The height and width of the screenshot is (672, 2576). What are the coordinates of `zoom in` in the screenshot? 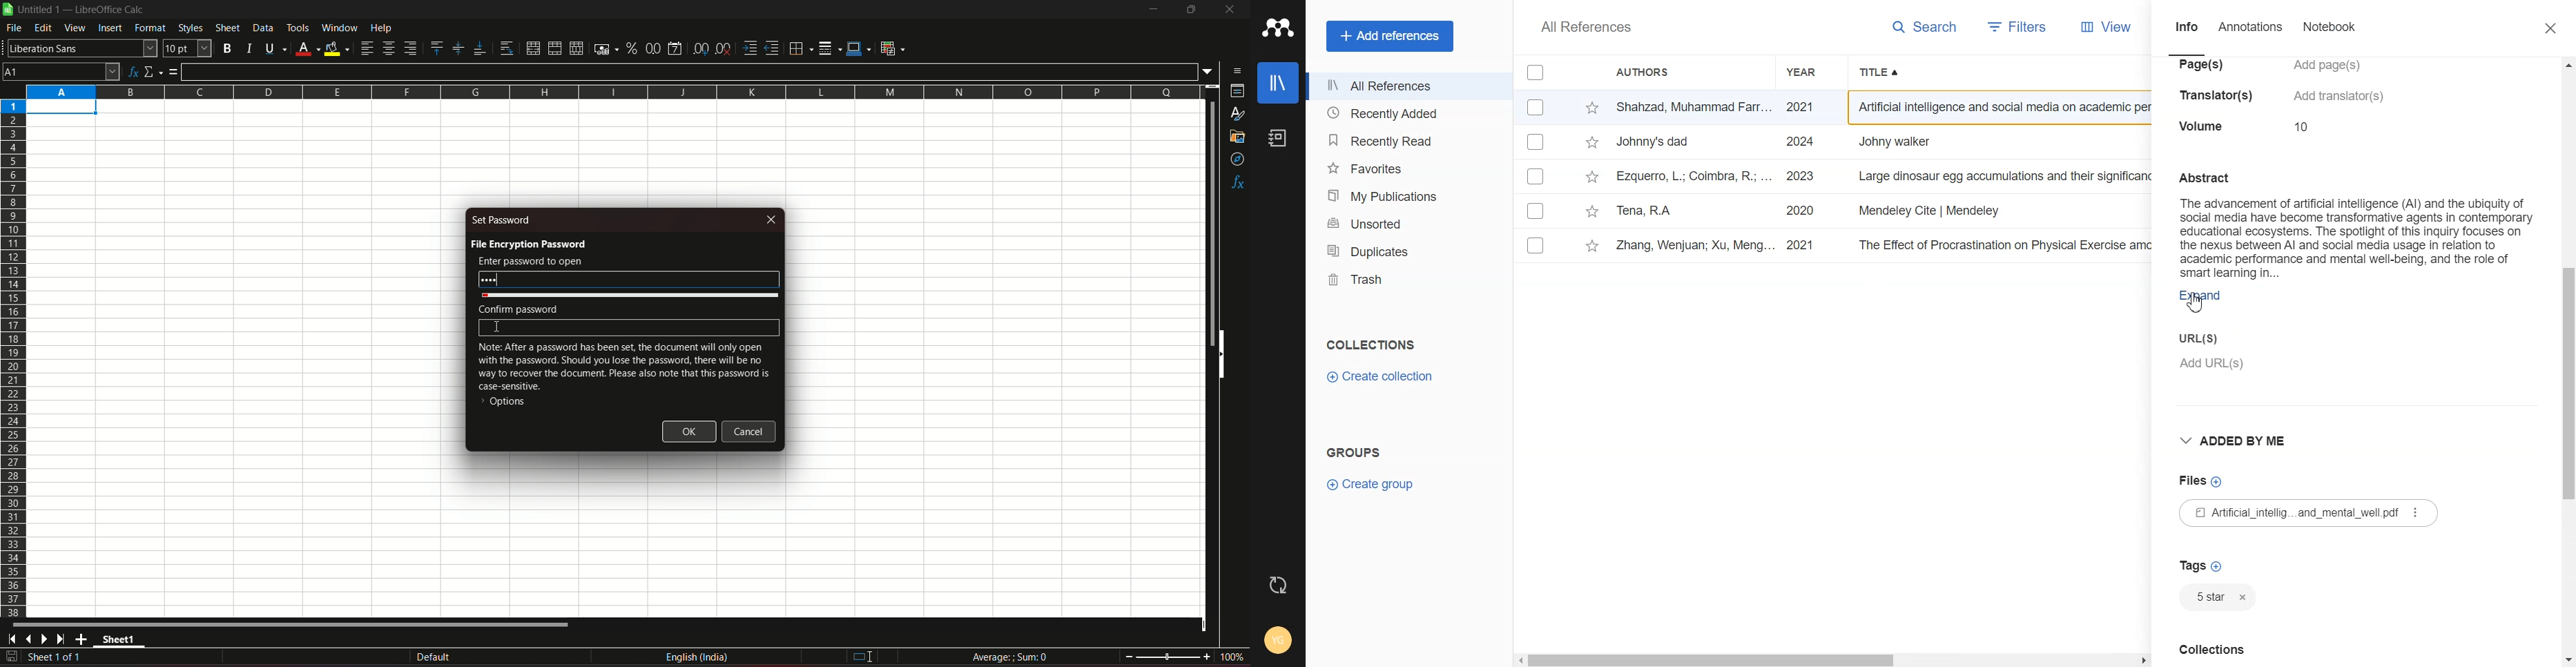 It's located at (1206, 656).